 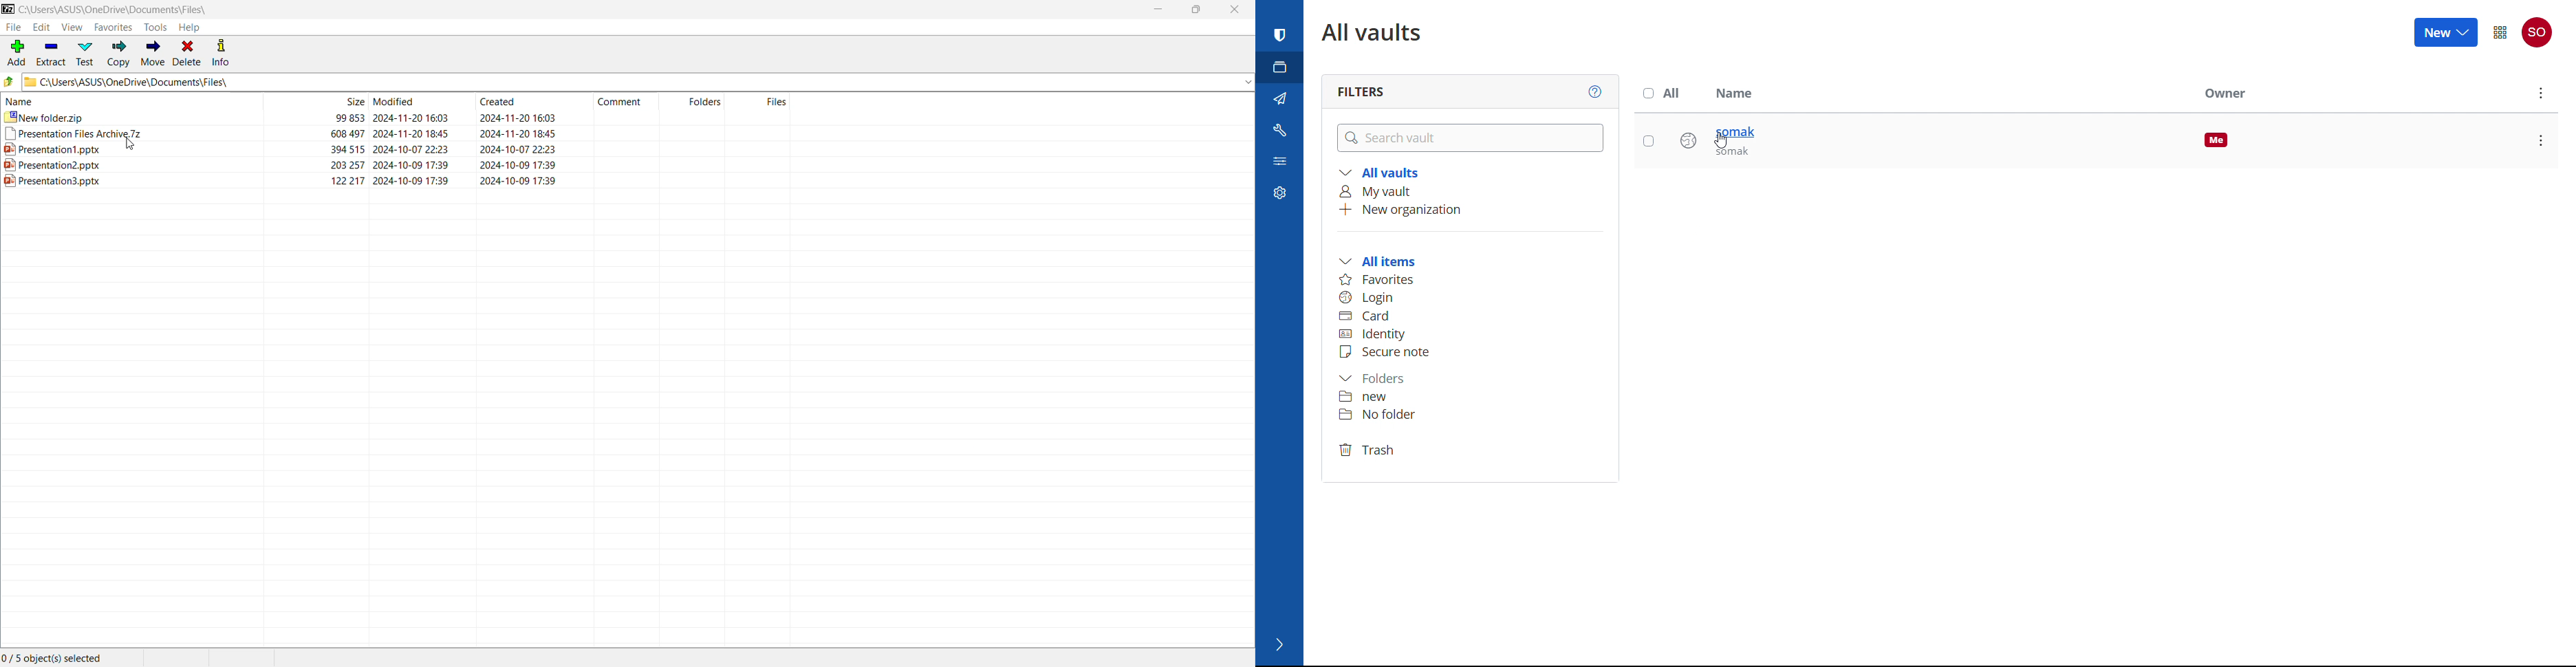 I want to click on expand, so click(x=1280, y=645).